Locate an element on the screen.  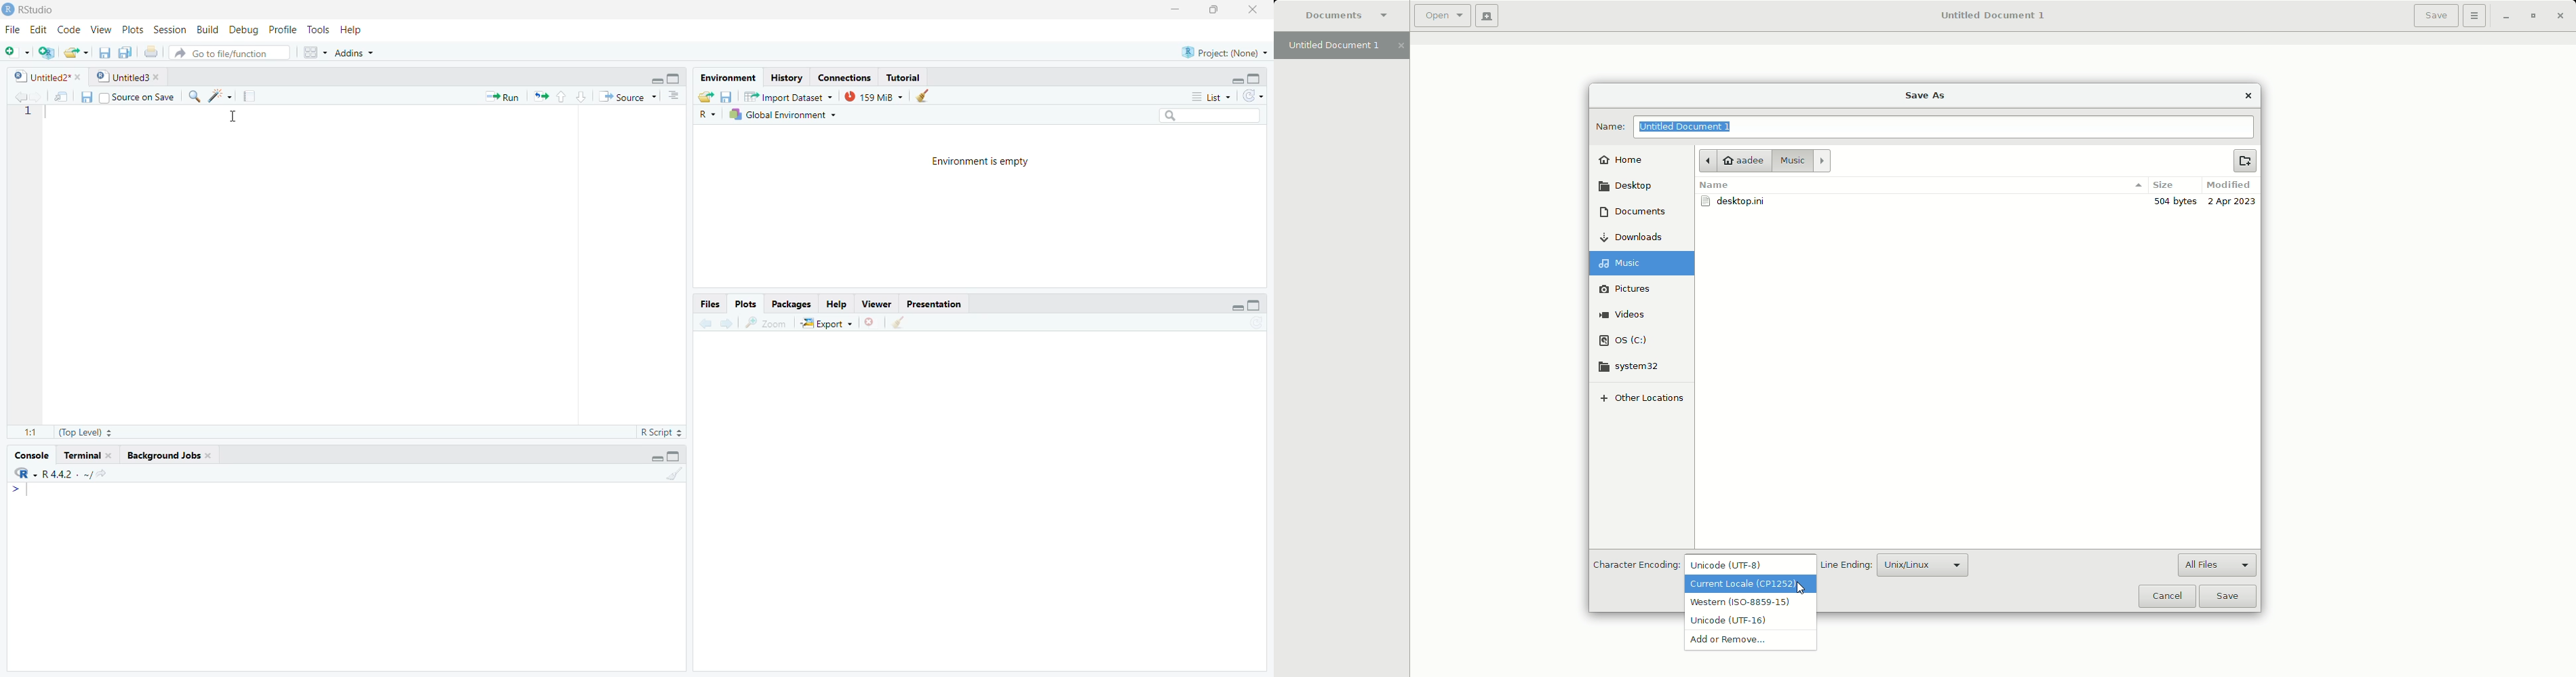
R Script  is located at coordinates (660, 433).